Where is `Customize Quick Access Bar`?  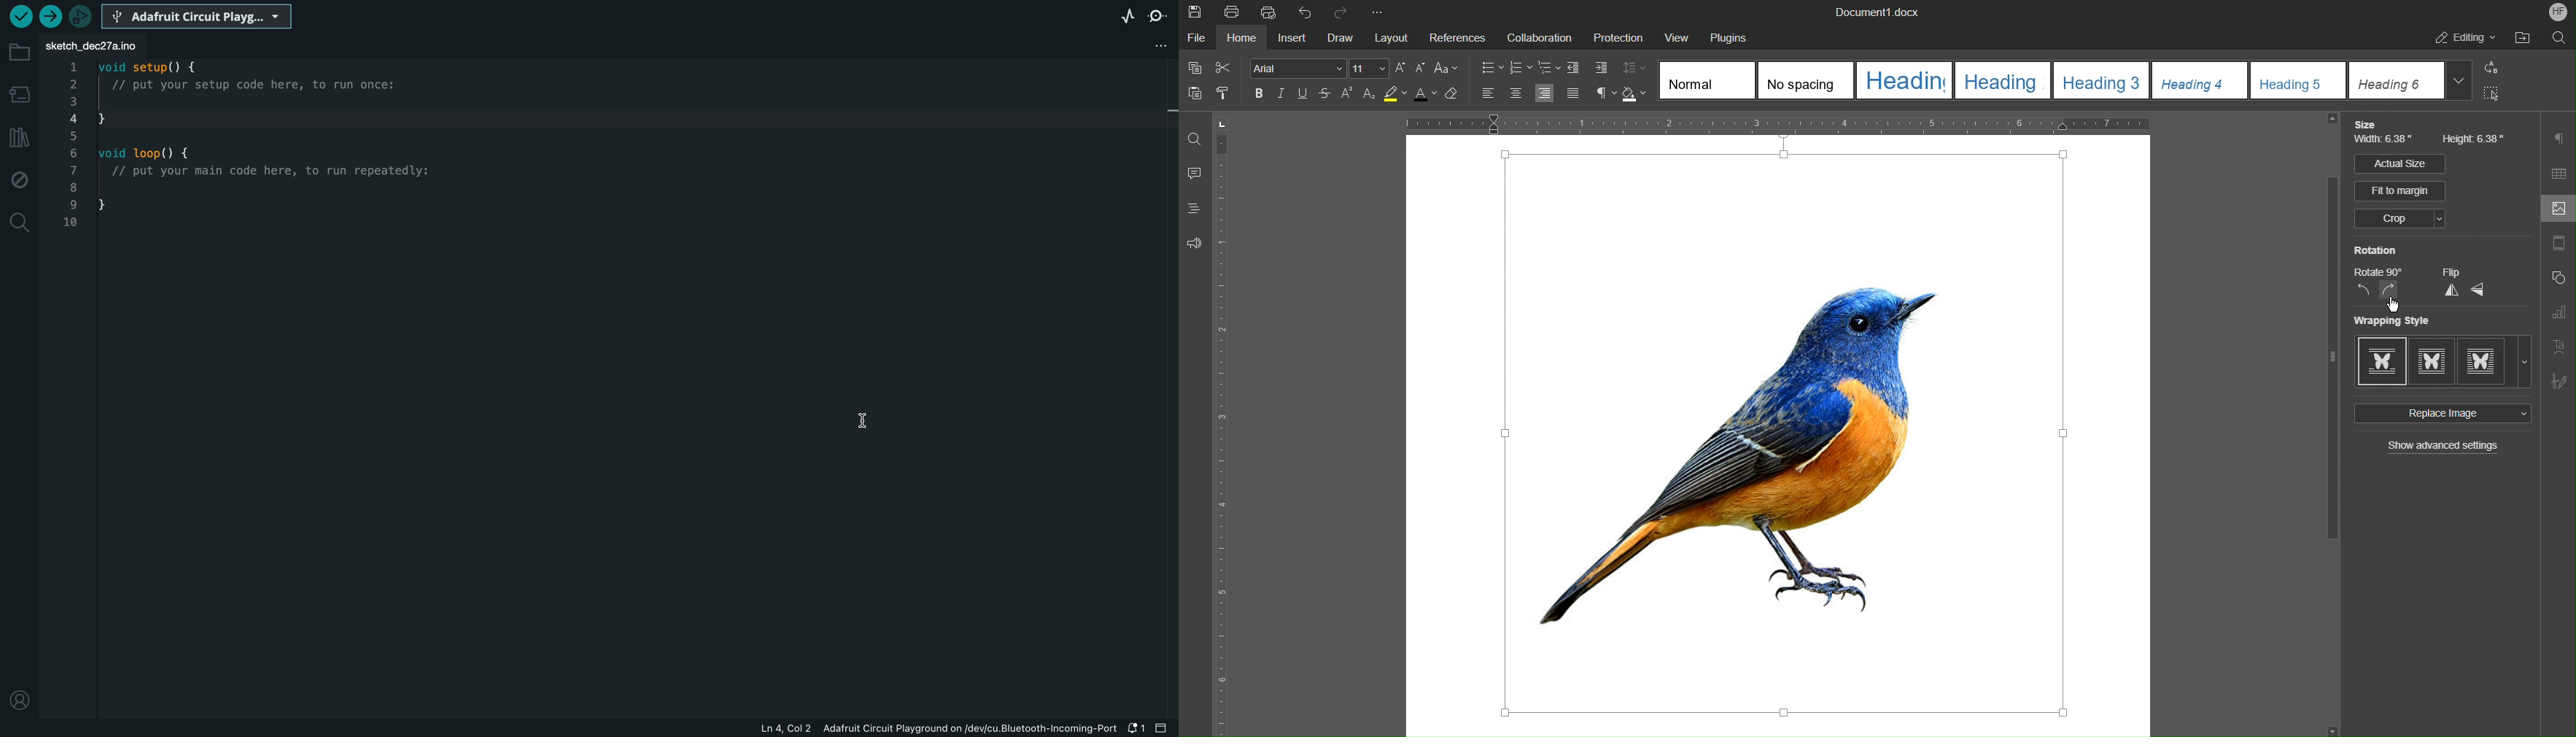
Customize Quick Access Bar is located at coordinates (1376, 10).